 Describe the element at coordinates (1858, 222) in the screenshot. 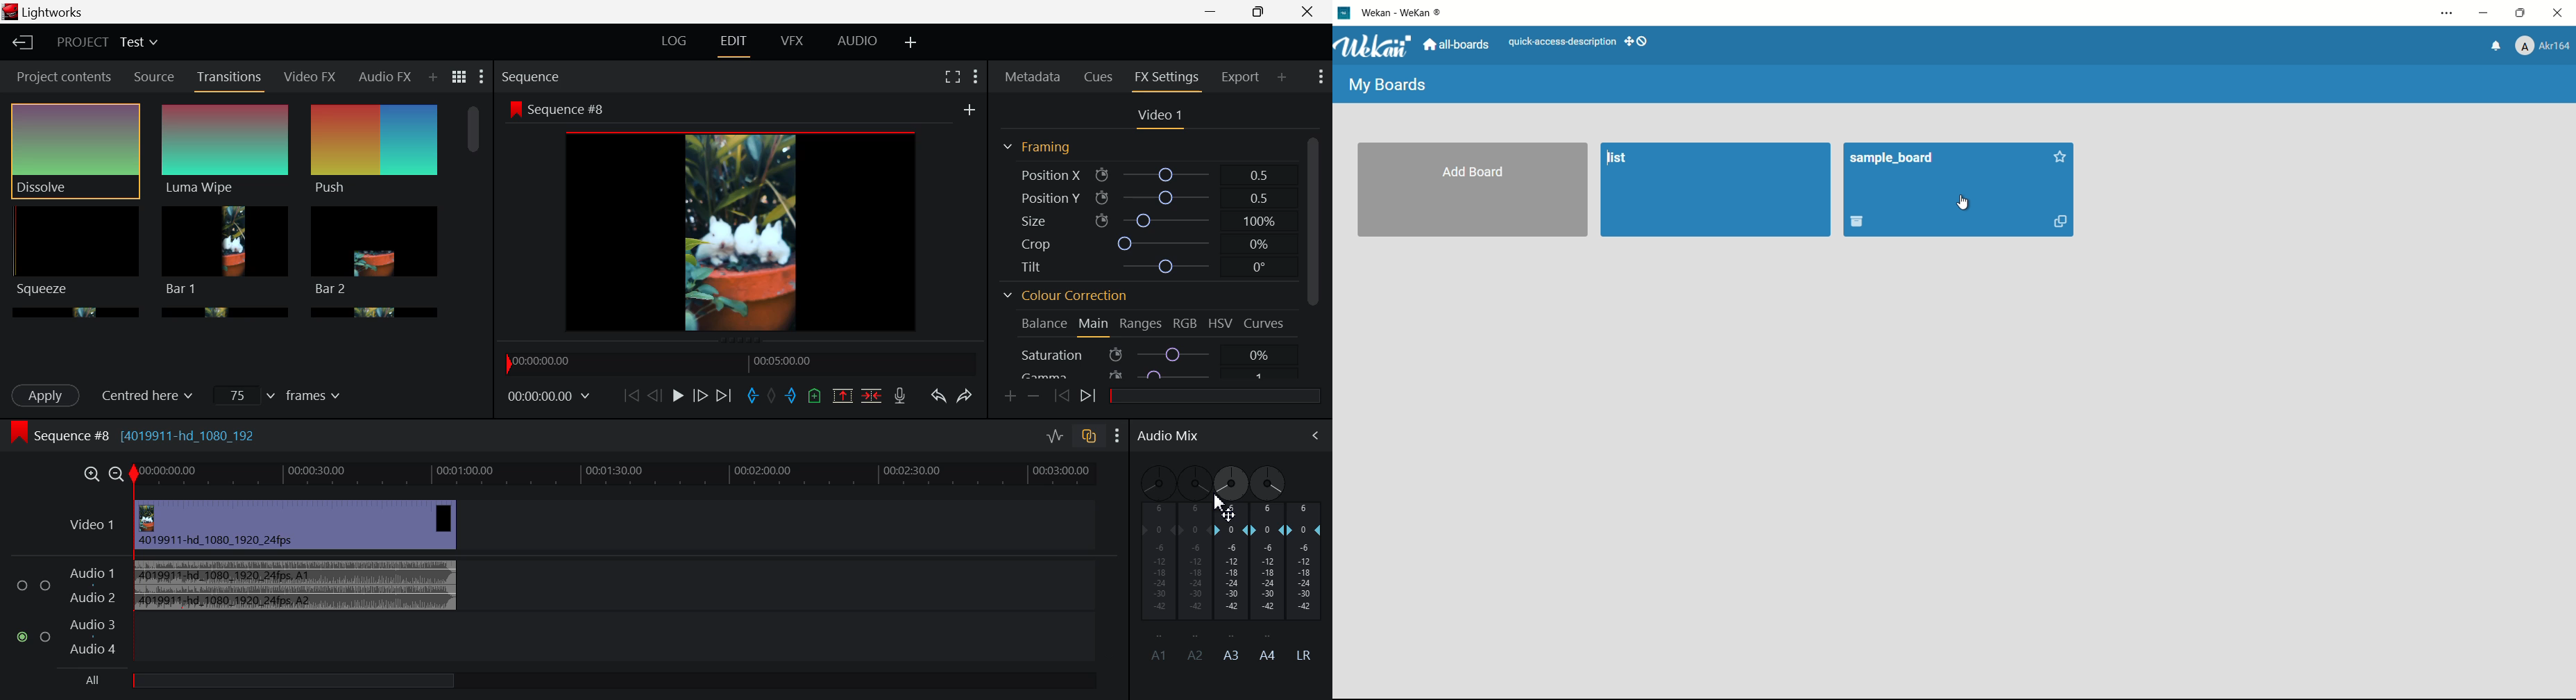

I see `archive` at that location.